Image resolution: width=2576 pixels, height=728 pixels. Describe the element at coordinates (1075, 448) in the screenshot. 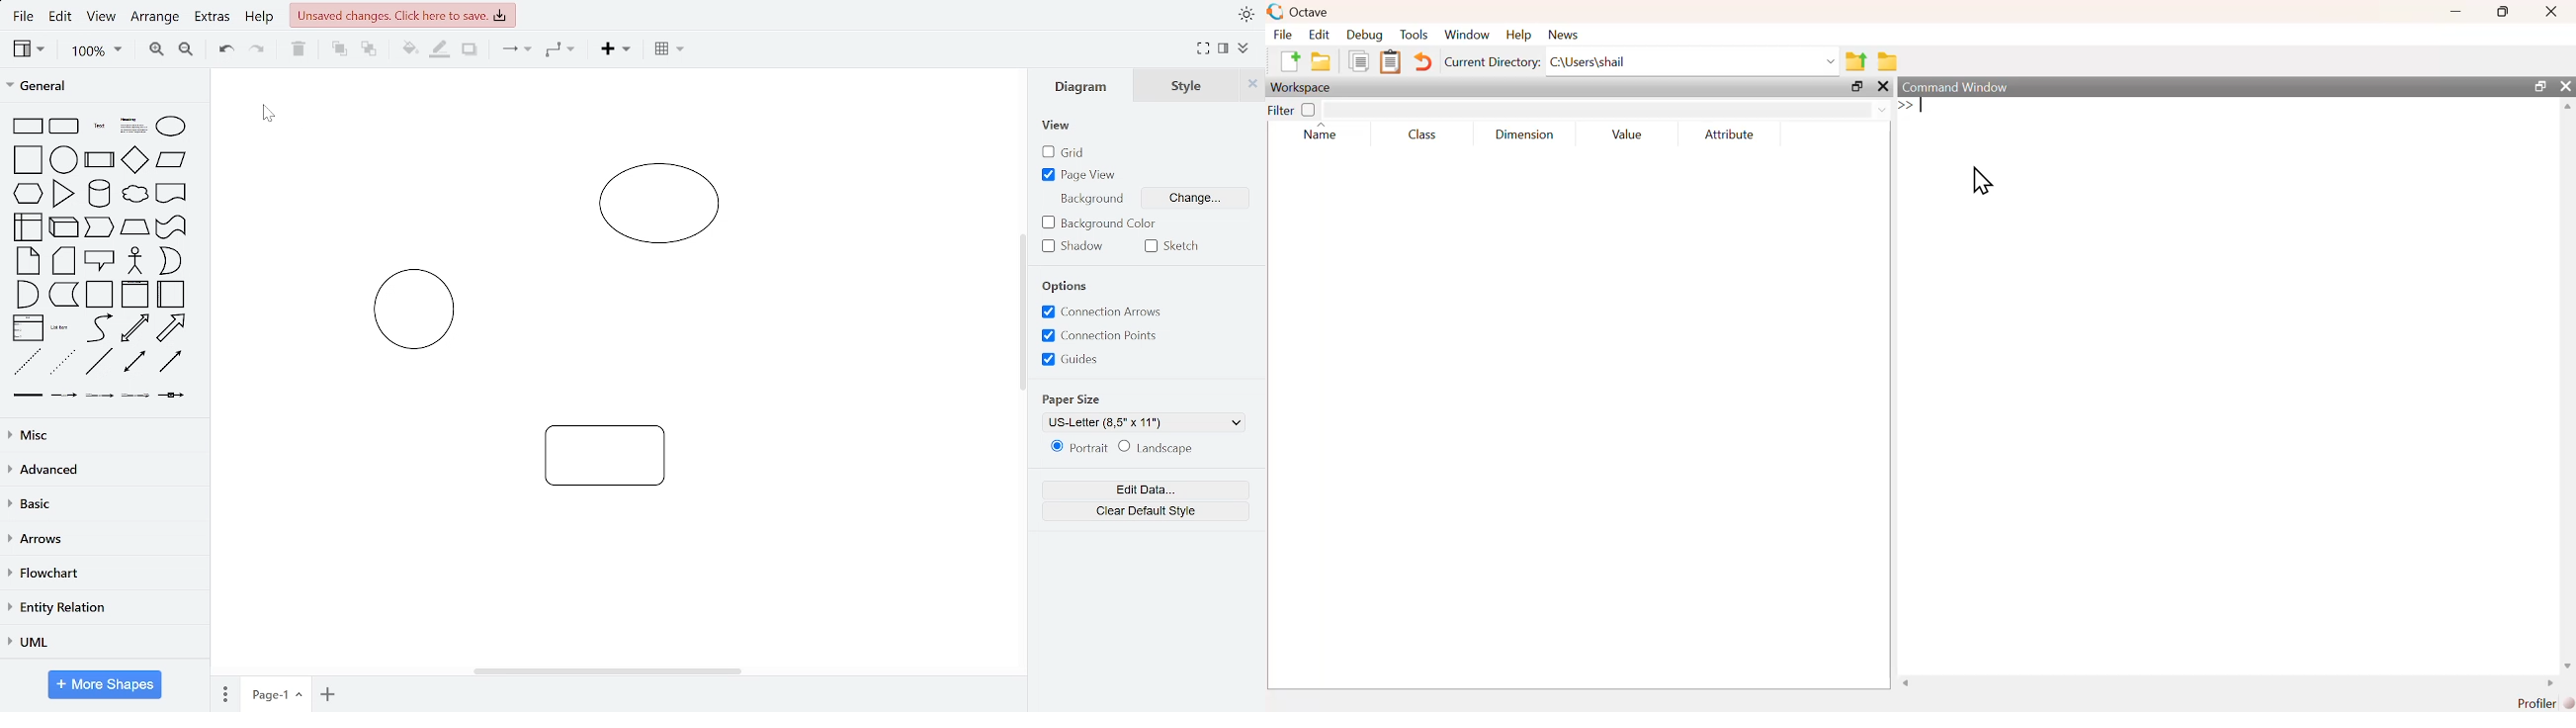

I see `portrait` at that location.